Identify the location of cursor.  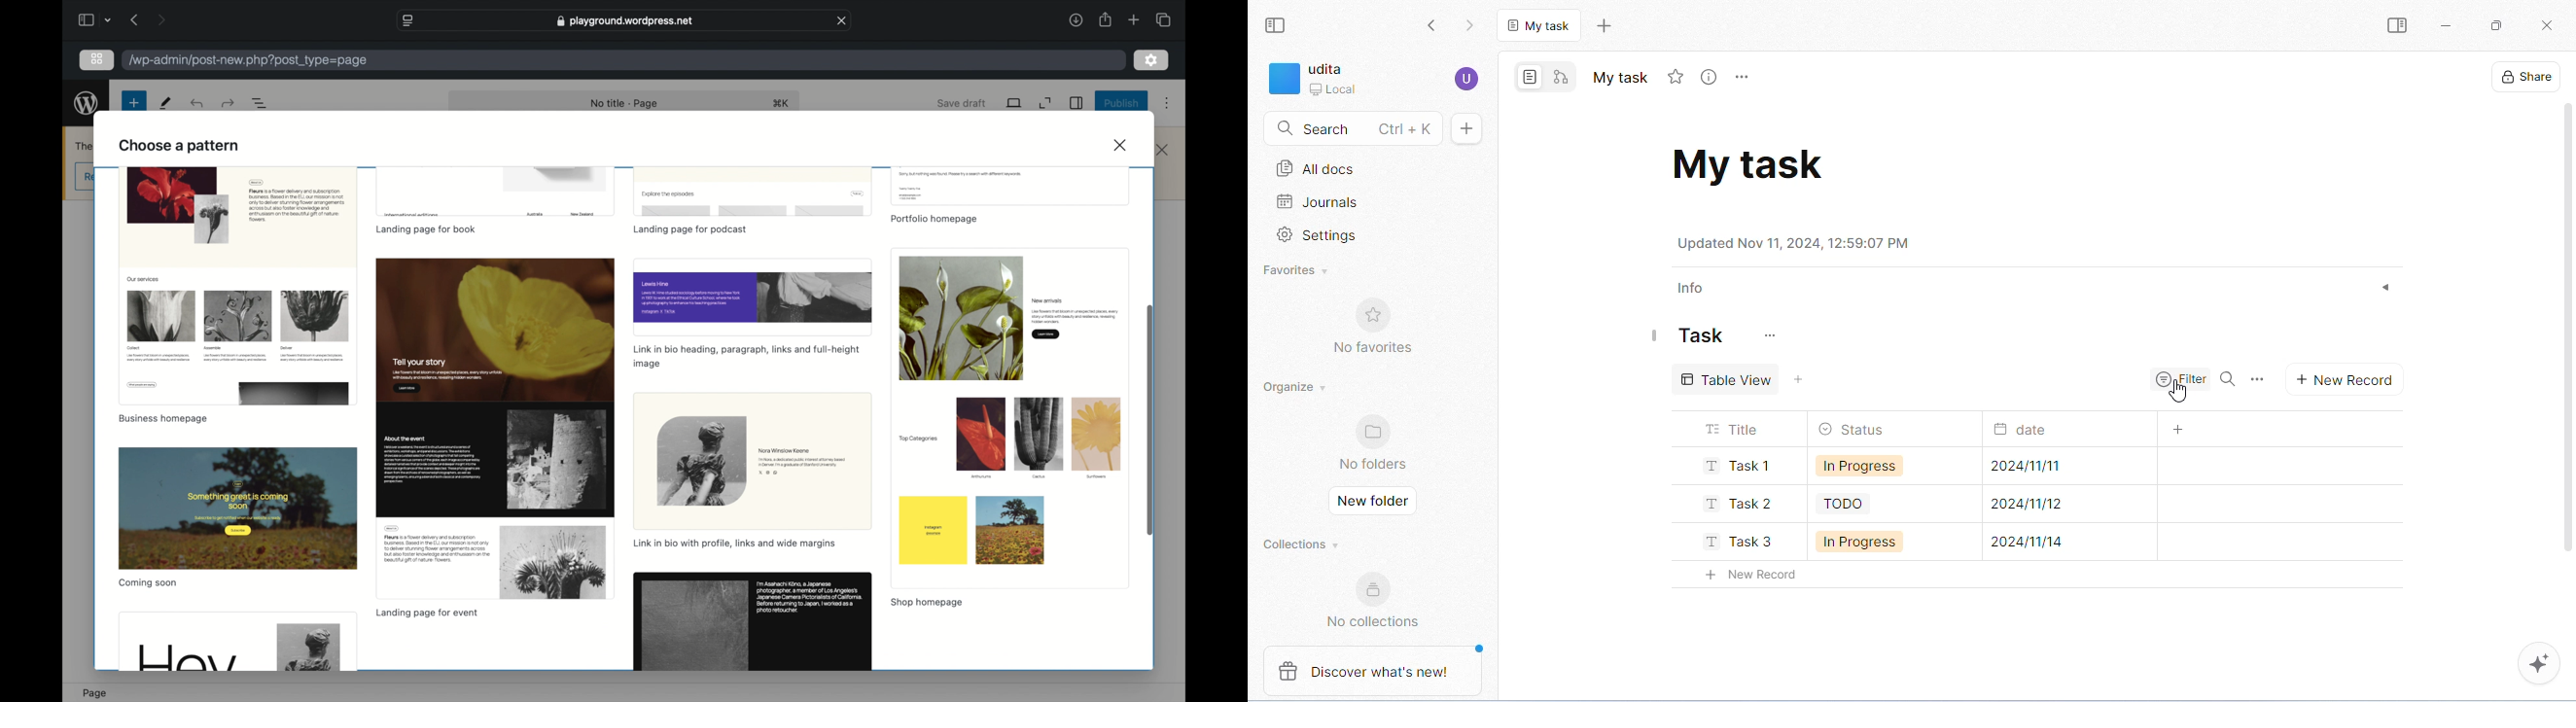
(2180, 395).